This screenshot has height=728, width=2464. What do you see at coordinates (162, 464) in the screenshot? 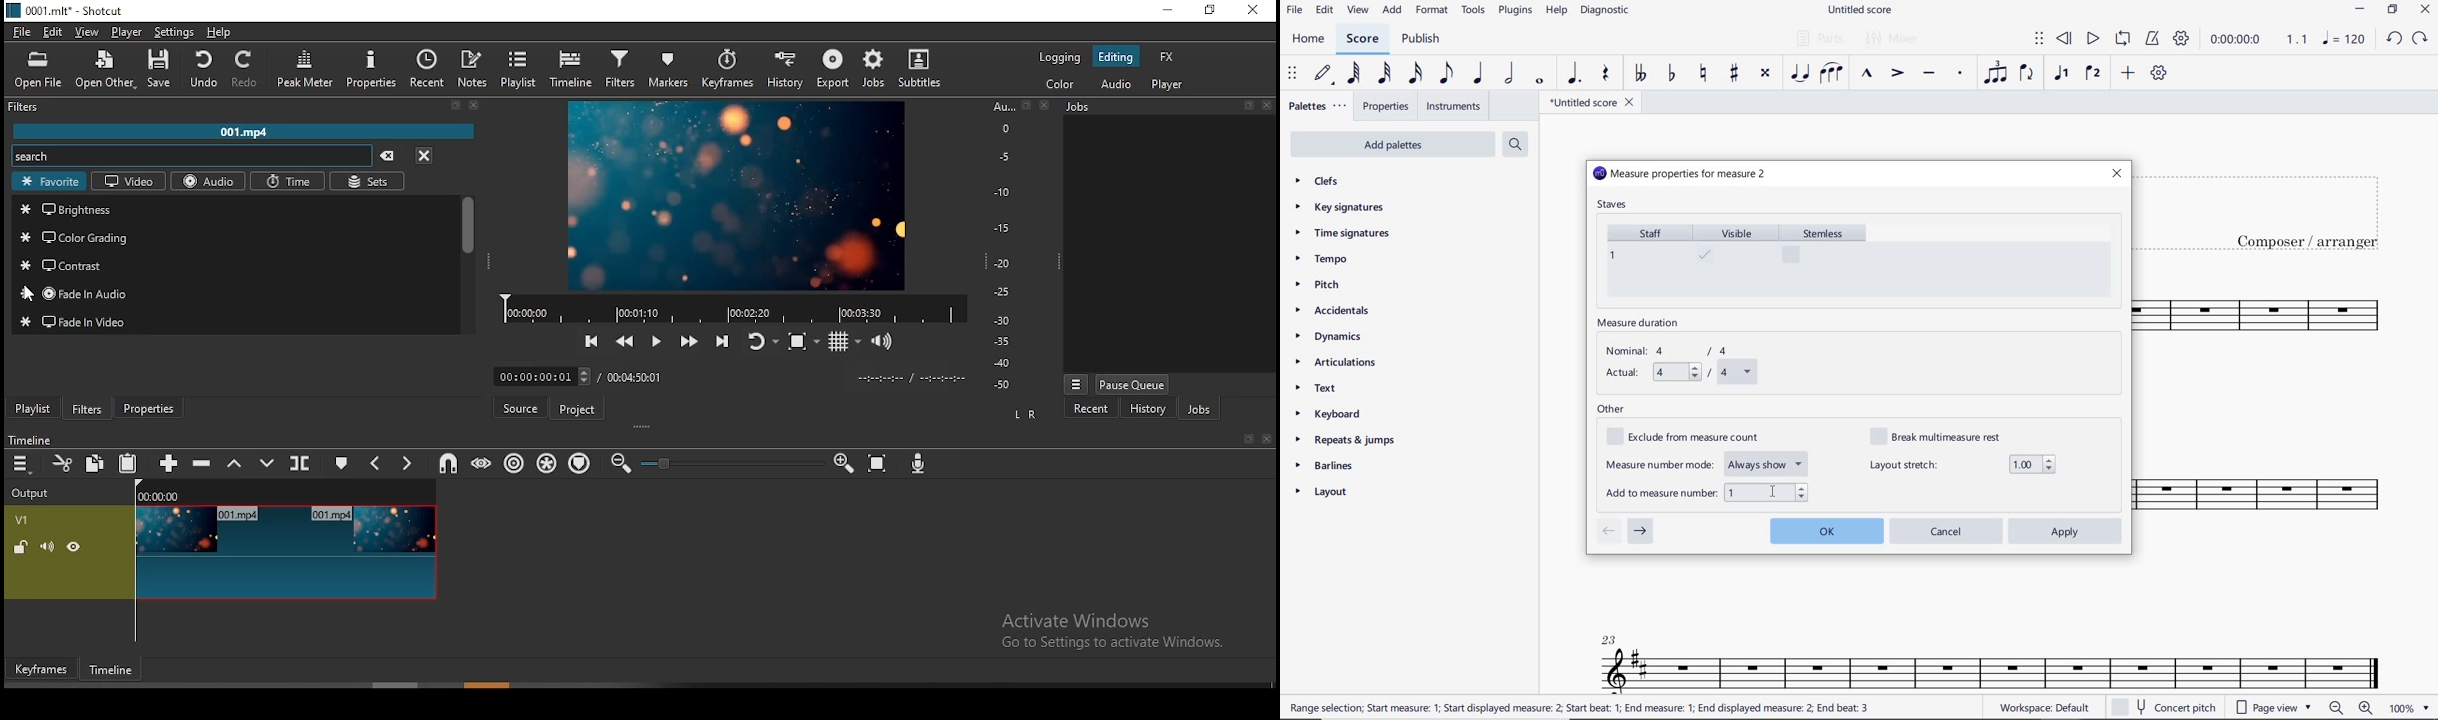
I see `append` at bounding box center [162, 464].